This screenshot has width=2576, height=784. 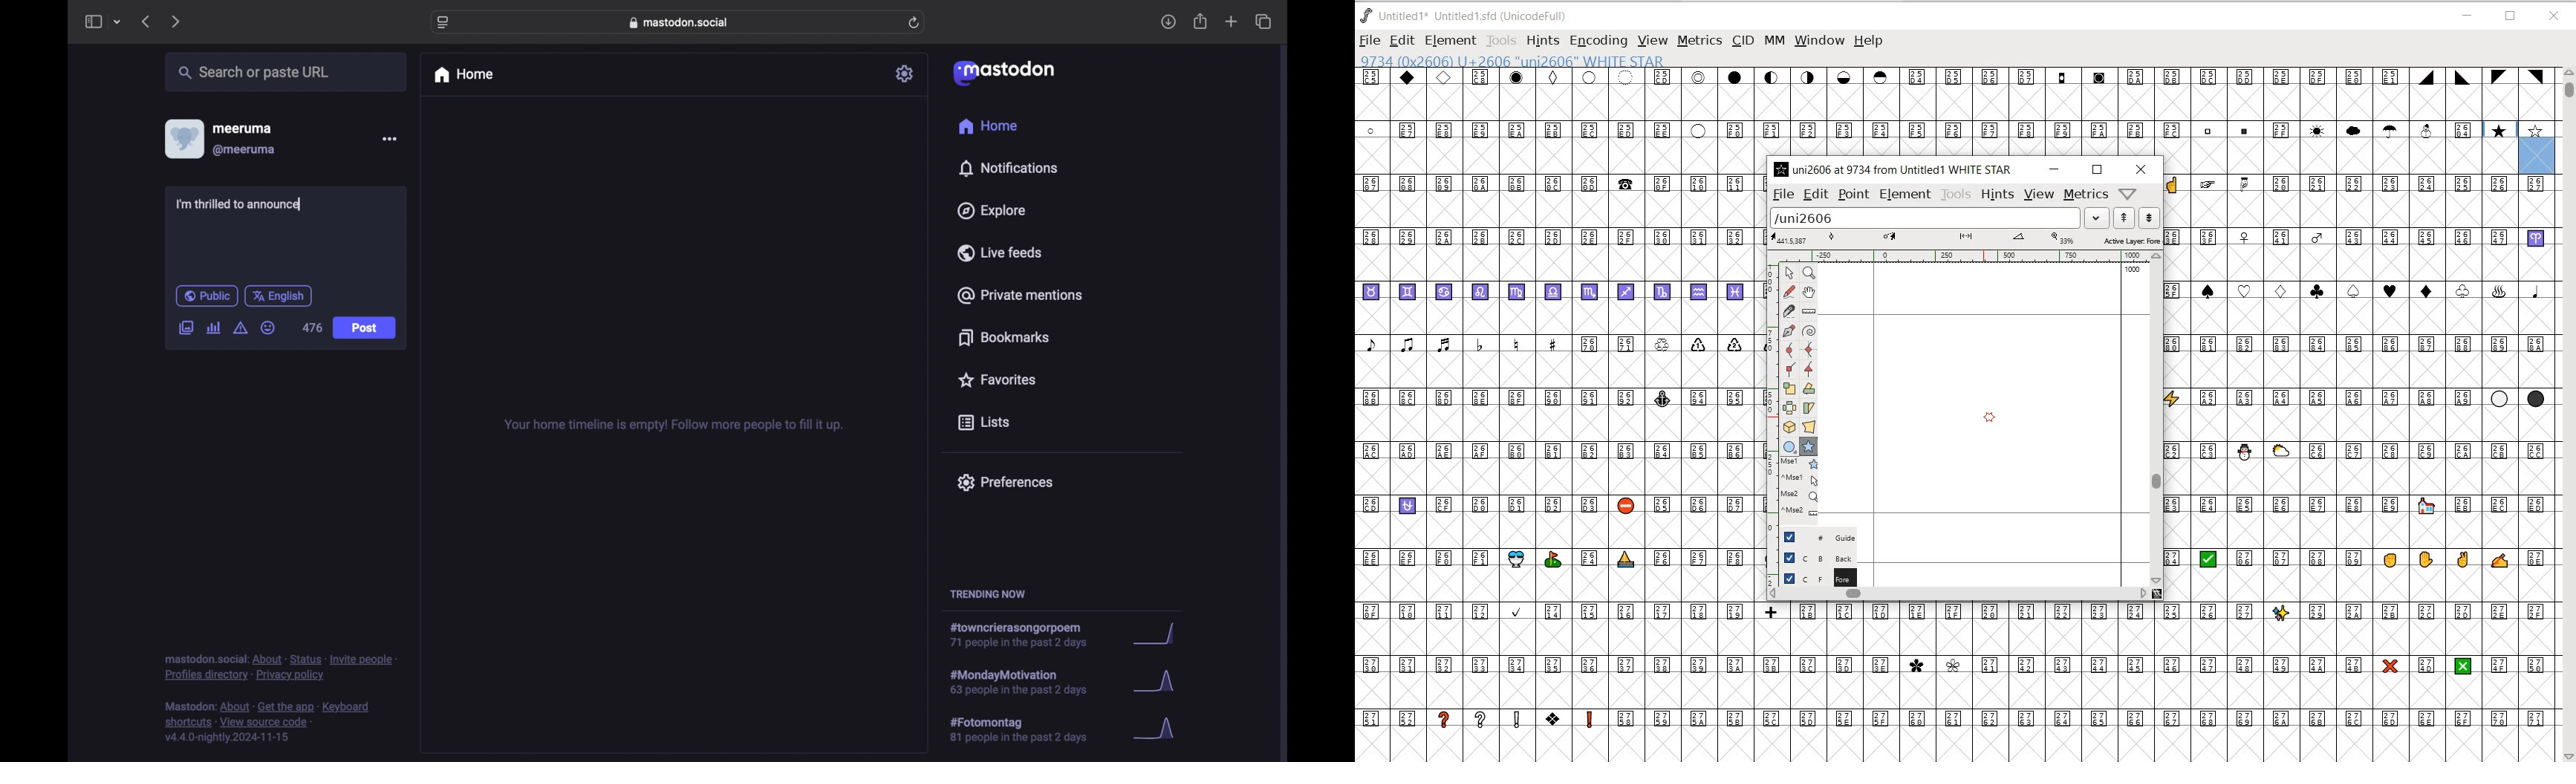 I want to click on TOOLS, so click(x=1503, y=41).